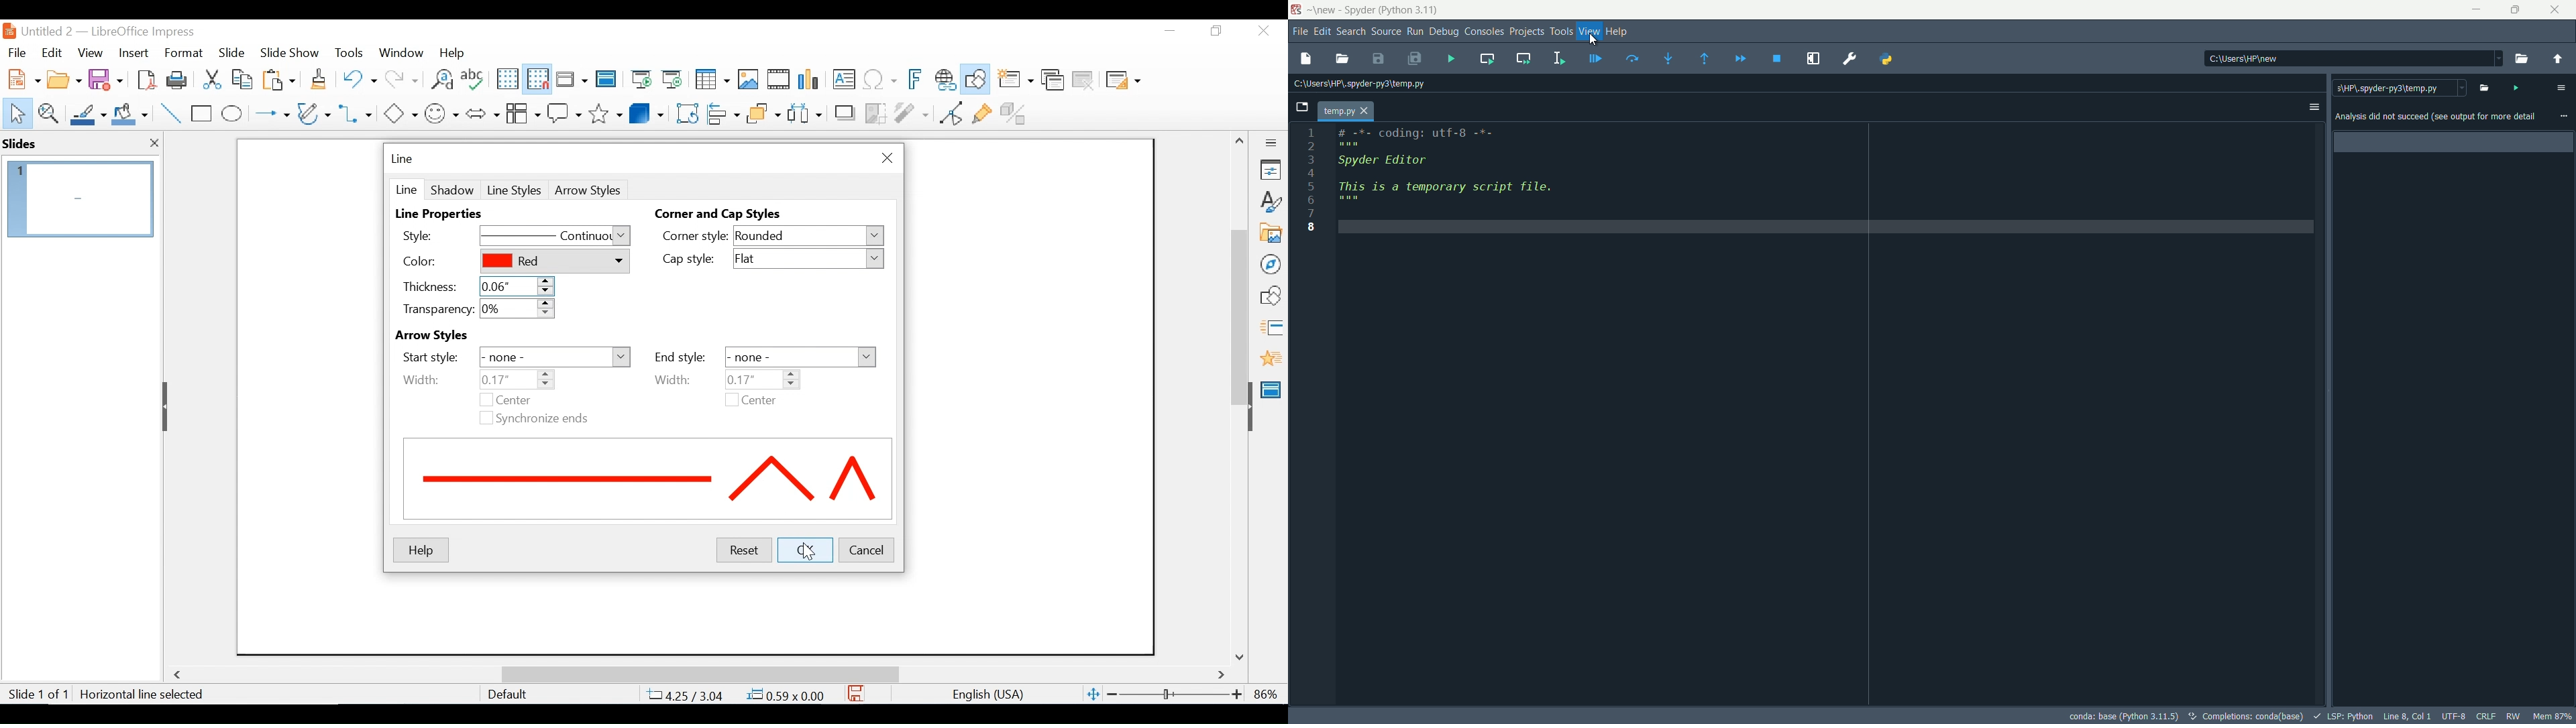  Describe the element at coordinates (454, 336) in the screenshot. I see `Arrow Styles` at that location.